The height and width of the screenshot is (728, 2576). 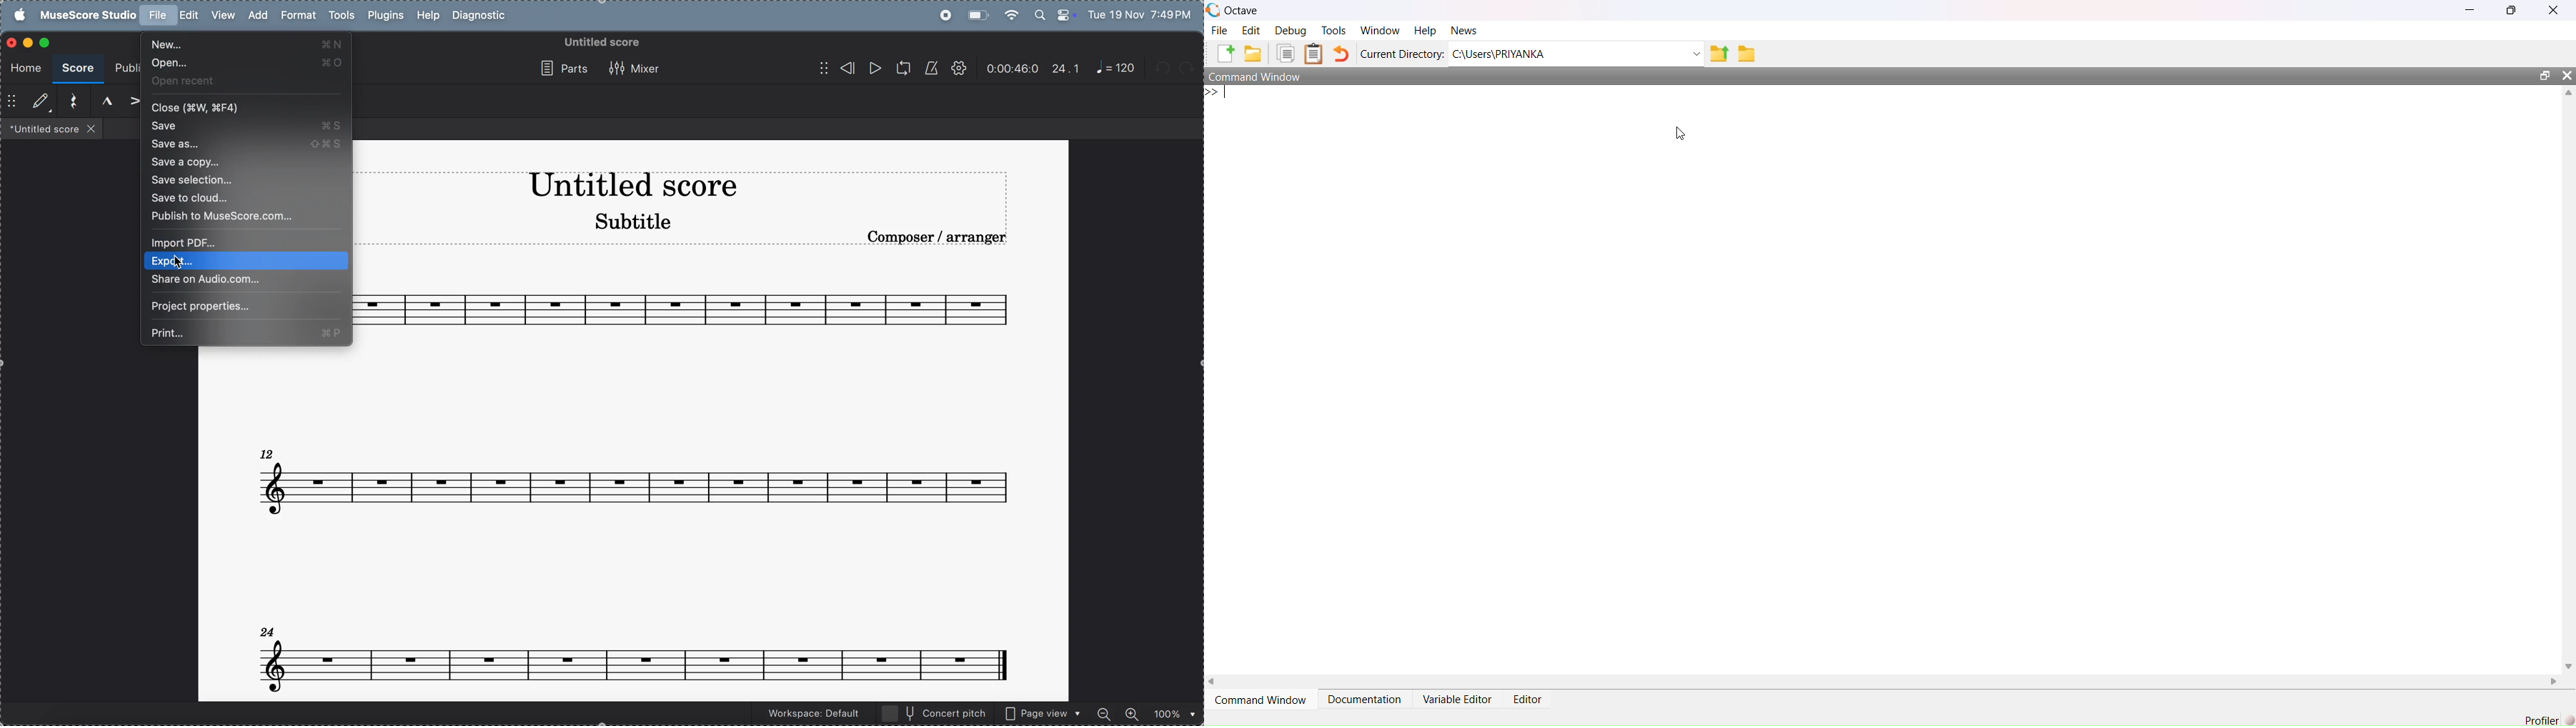 I want to click on Help, so click(x=1424, y=30).